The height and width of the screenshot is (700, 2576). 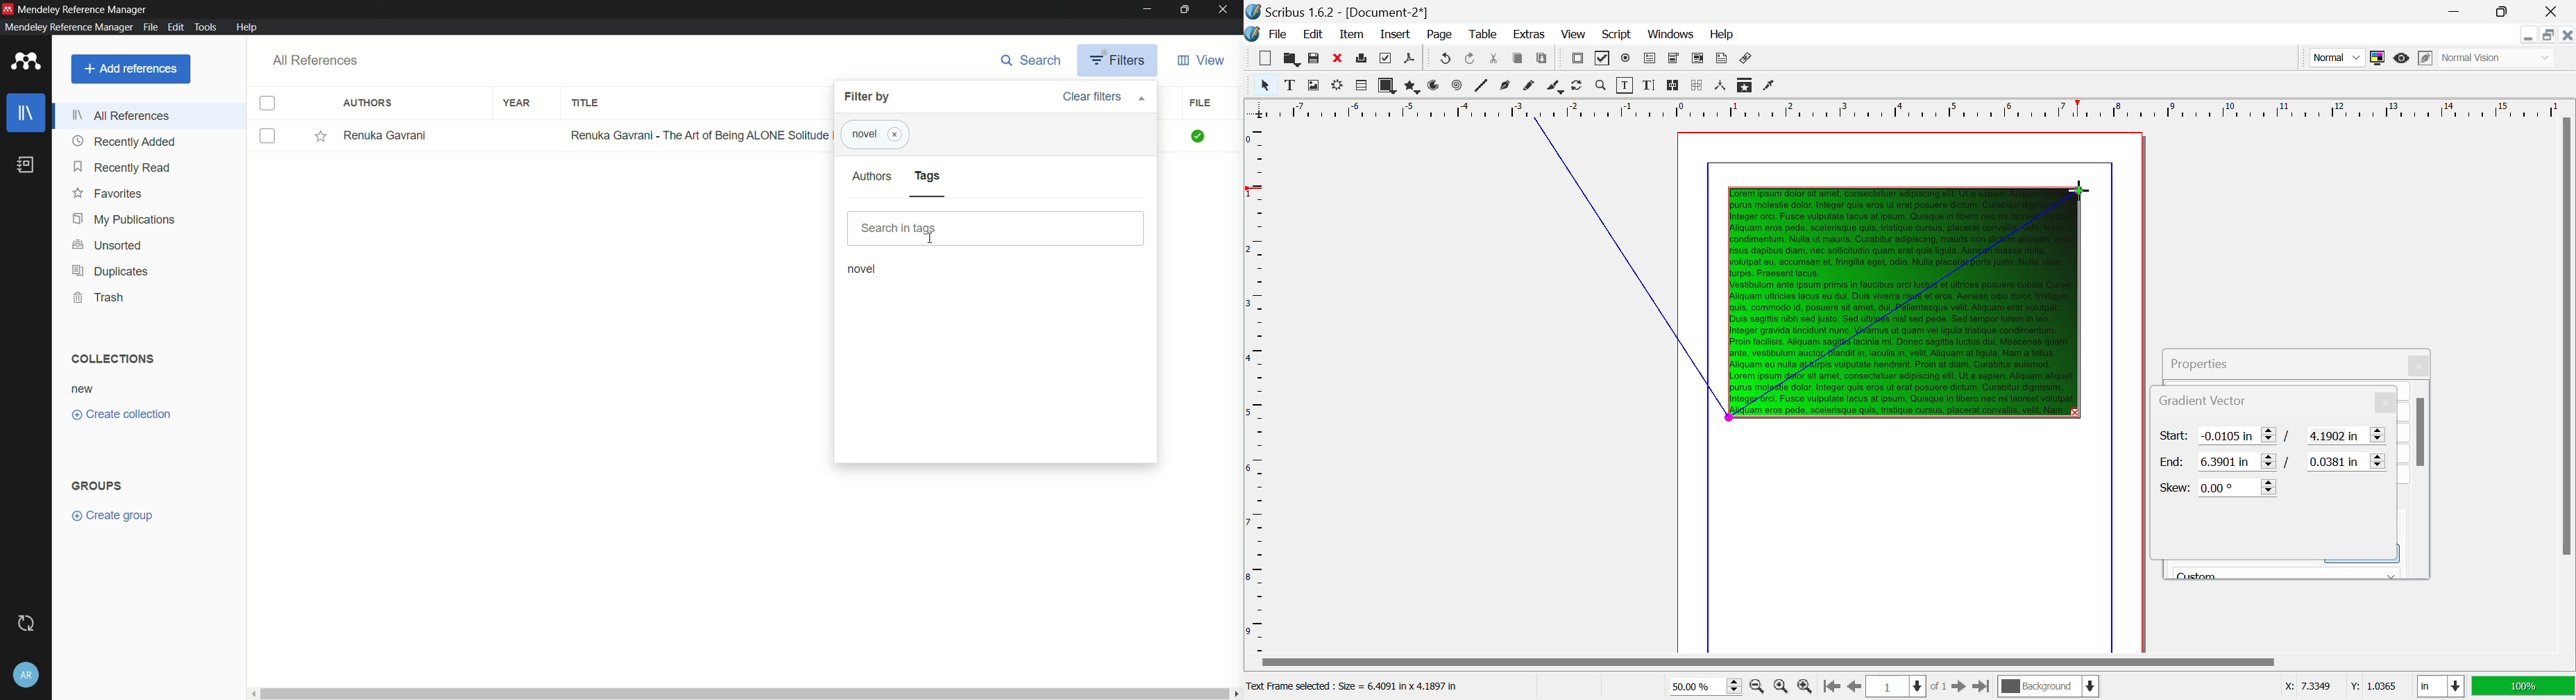 What do you see at coordinates (27, 61) in the screenshot?
I see `app icon` at bounding box center [27, 61].